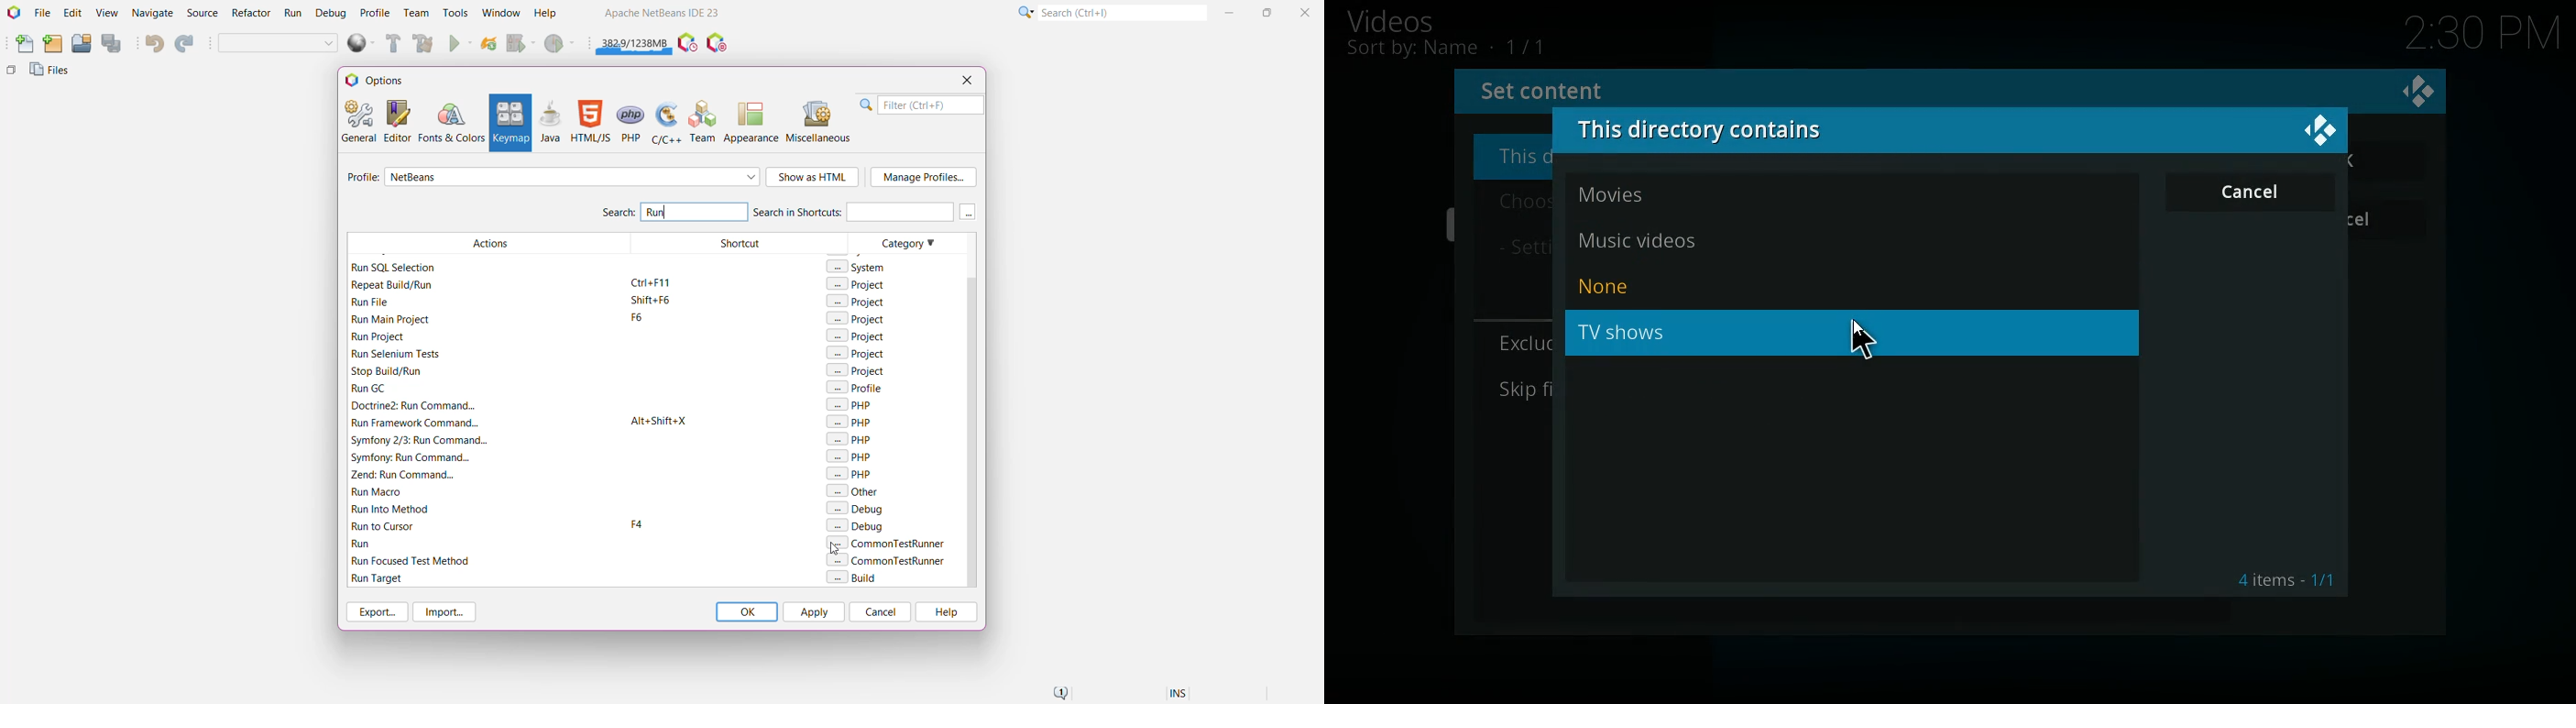 The height and width of the screenshot is (728, 2576). I want to click on none, so click(1653, 288).